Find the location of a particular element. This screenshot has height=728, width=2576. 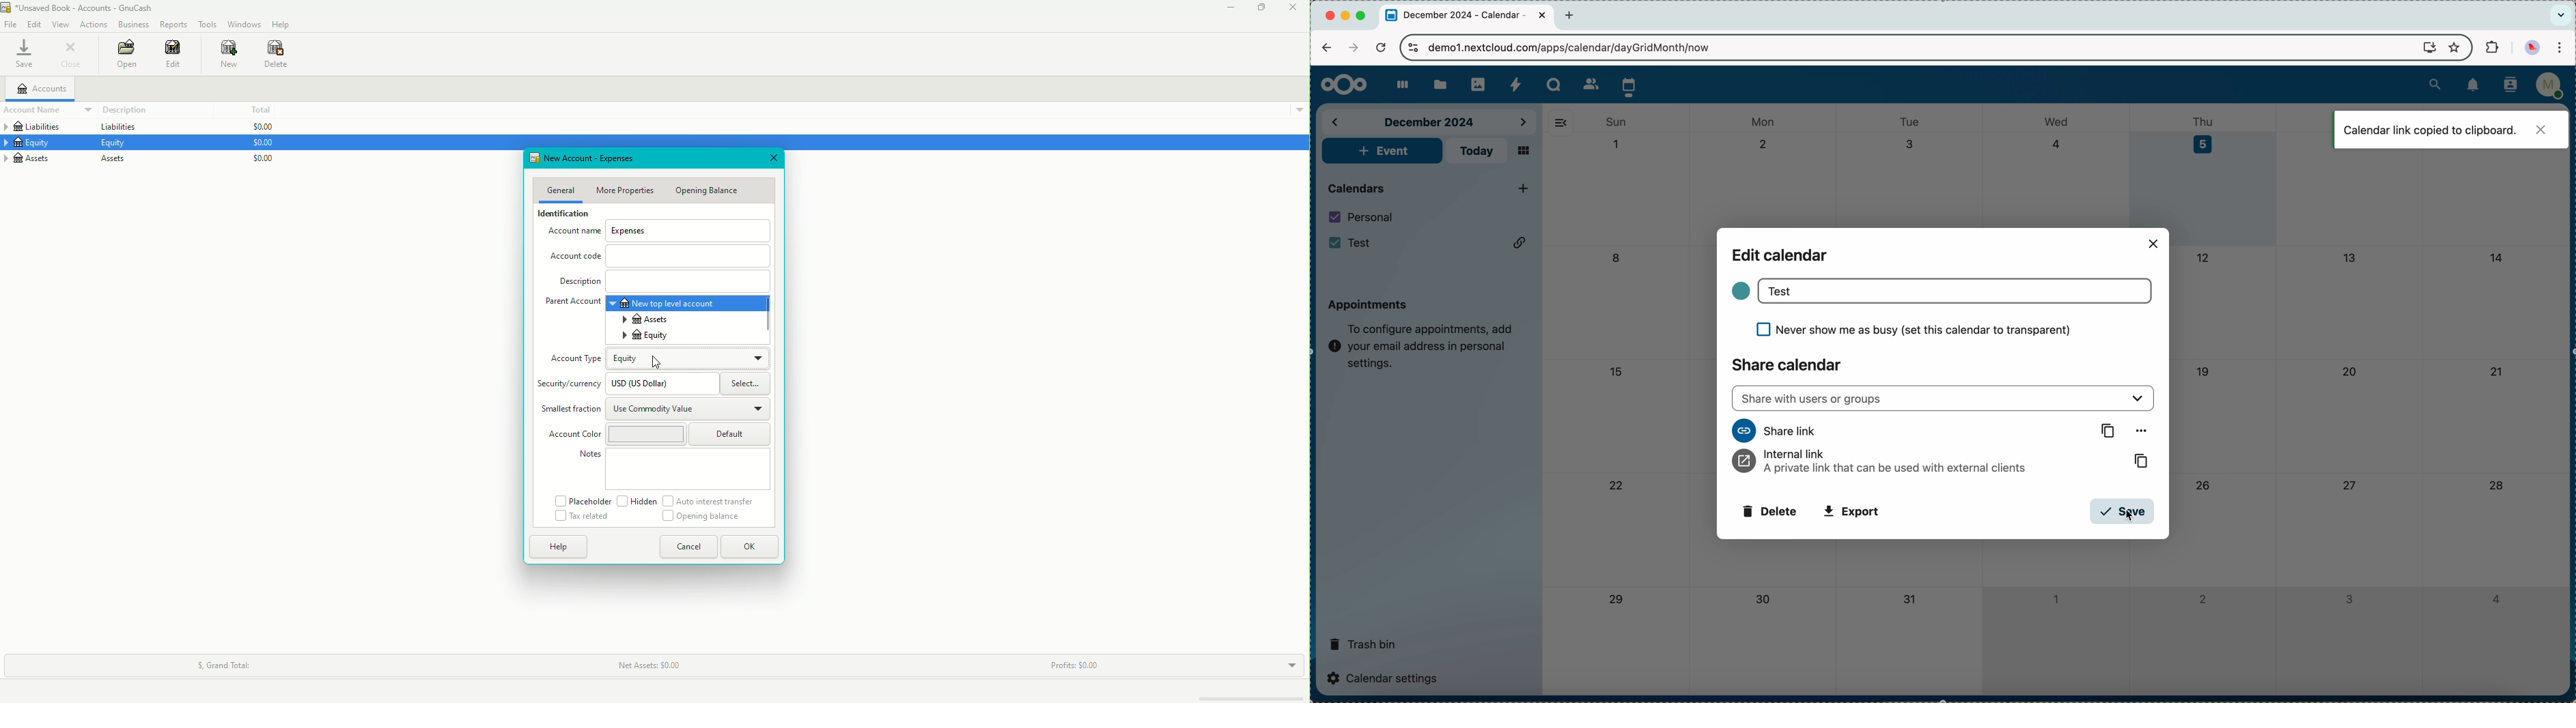

Grand Total is located at coordinates (223, 663).